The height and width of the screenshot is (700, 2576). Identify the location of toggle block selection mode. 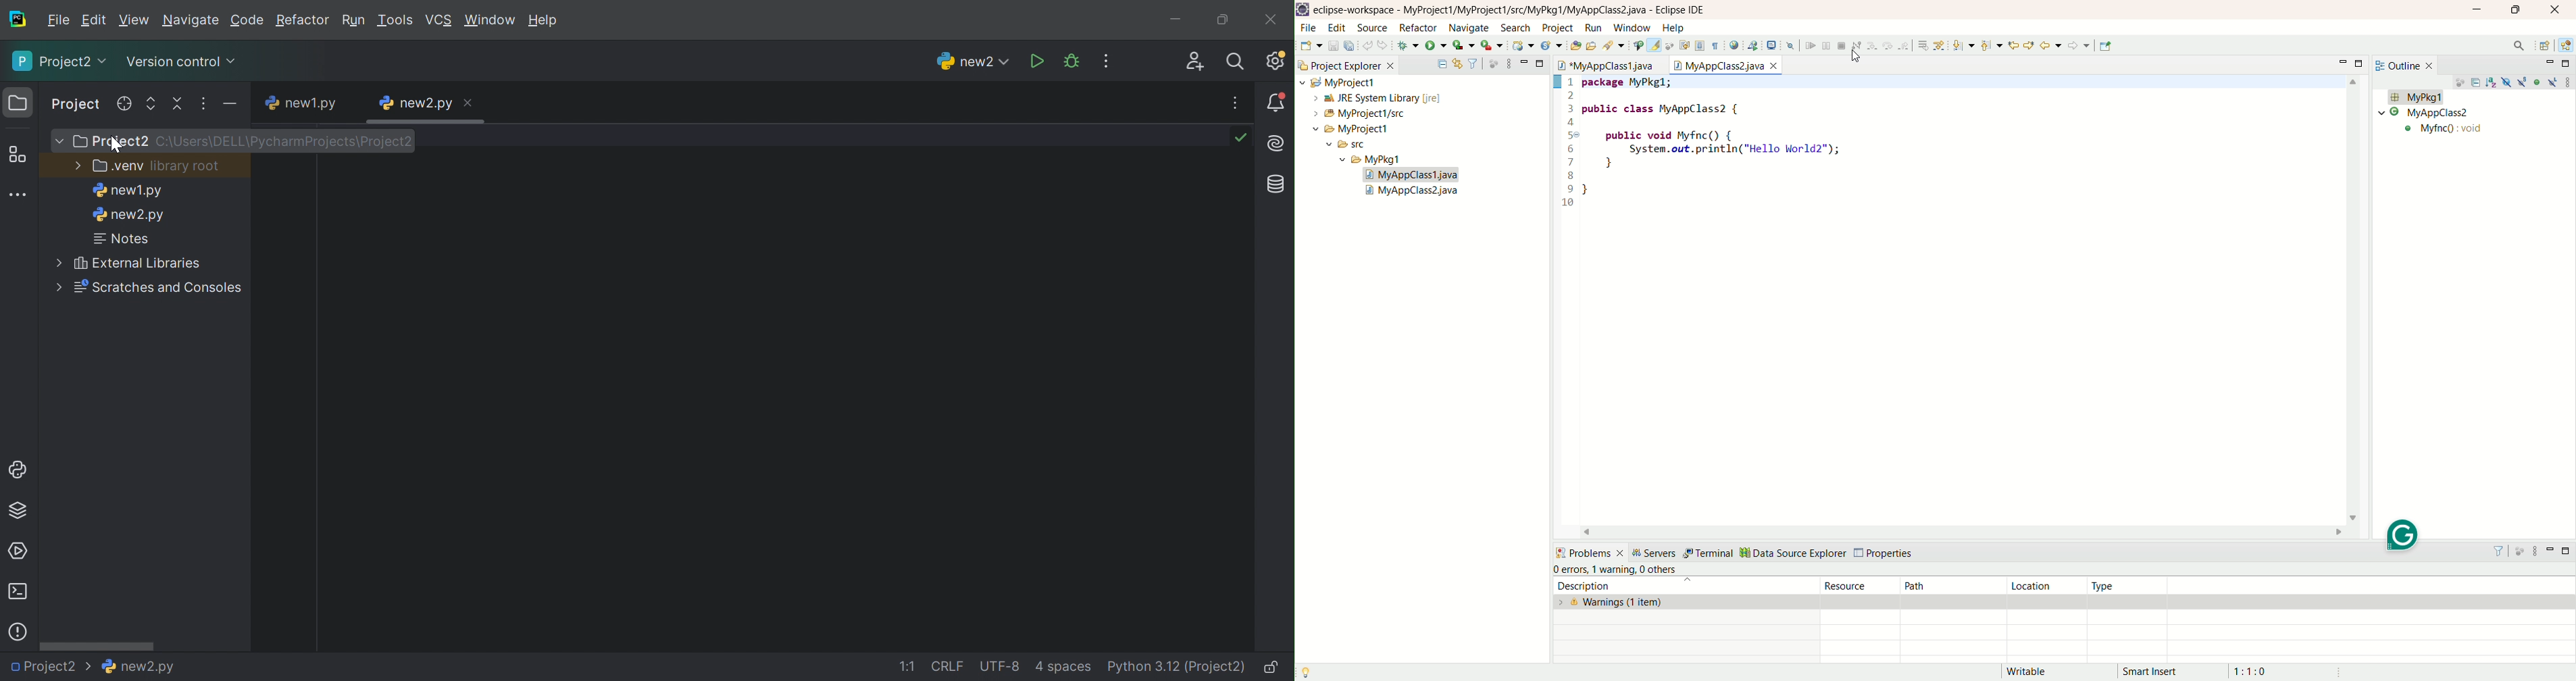
(1700, 47).